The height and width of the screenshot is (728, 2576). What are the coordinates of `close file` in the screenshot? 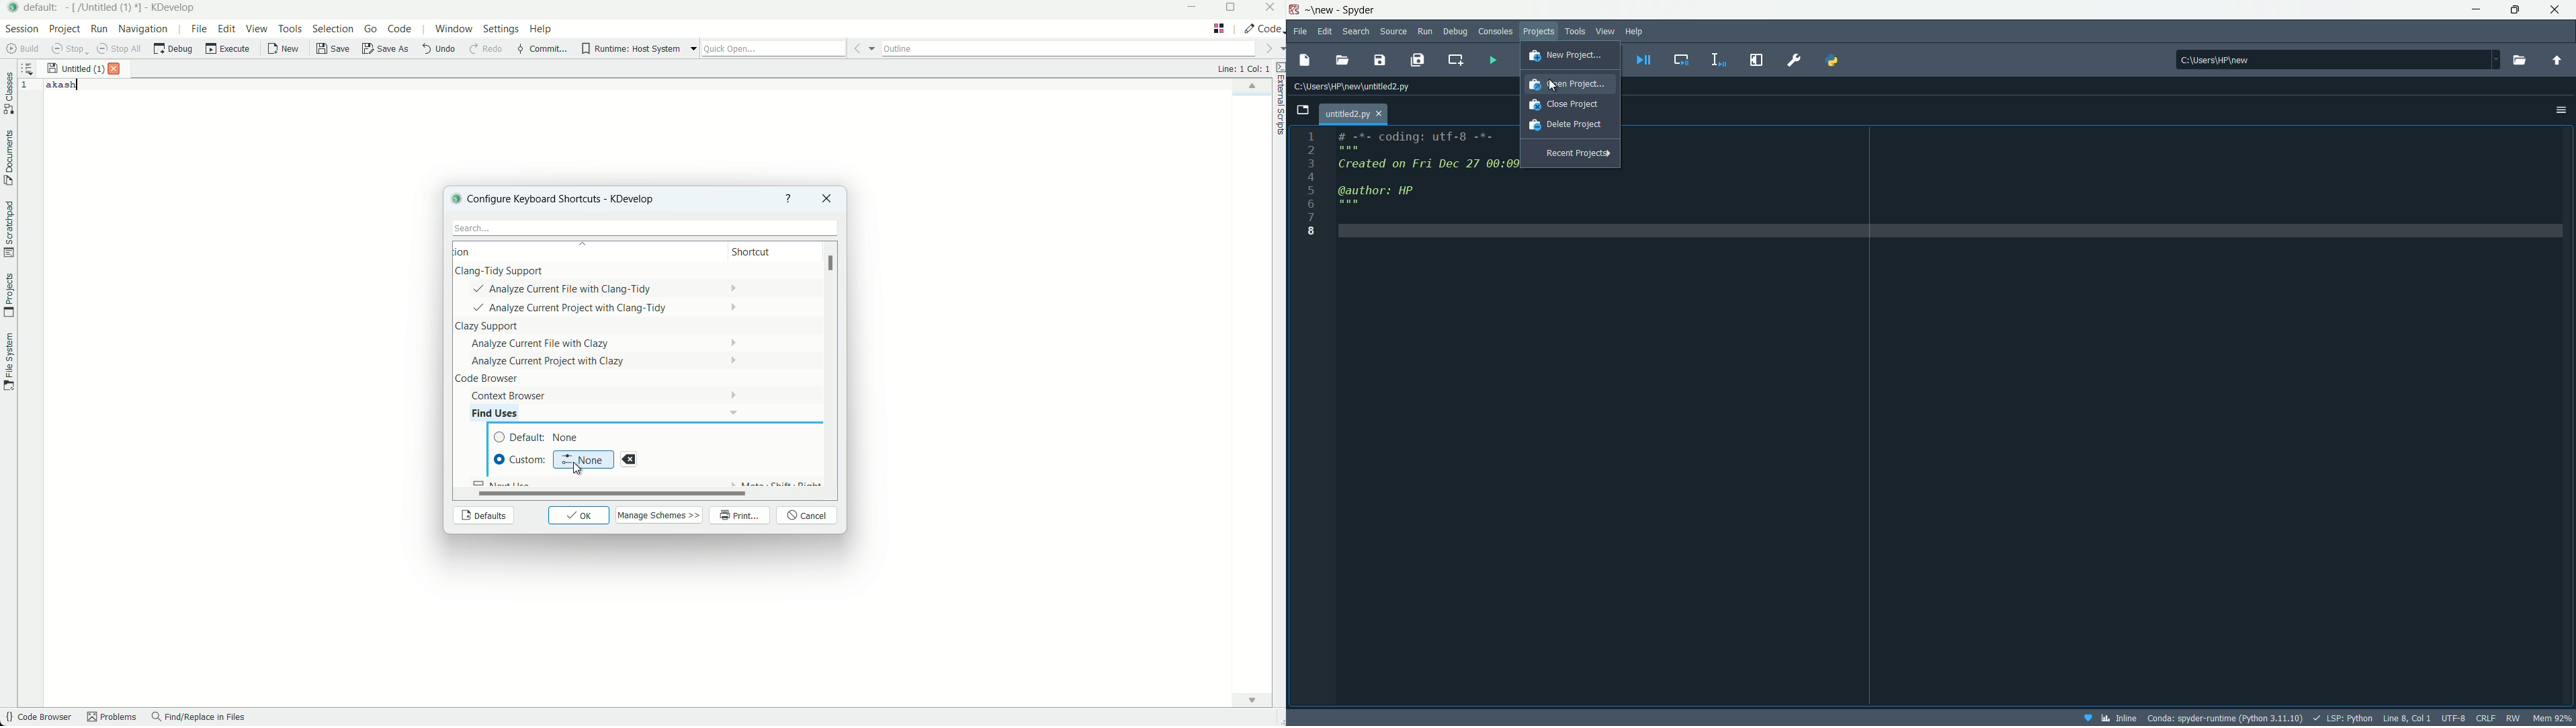 It's located at (118, 69).